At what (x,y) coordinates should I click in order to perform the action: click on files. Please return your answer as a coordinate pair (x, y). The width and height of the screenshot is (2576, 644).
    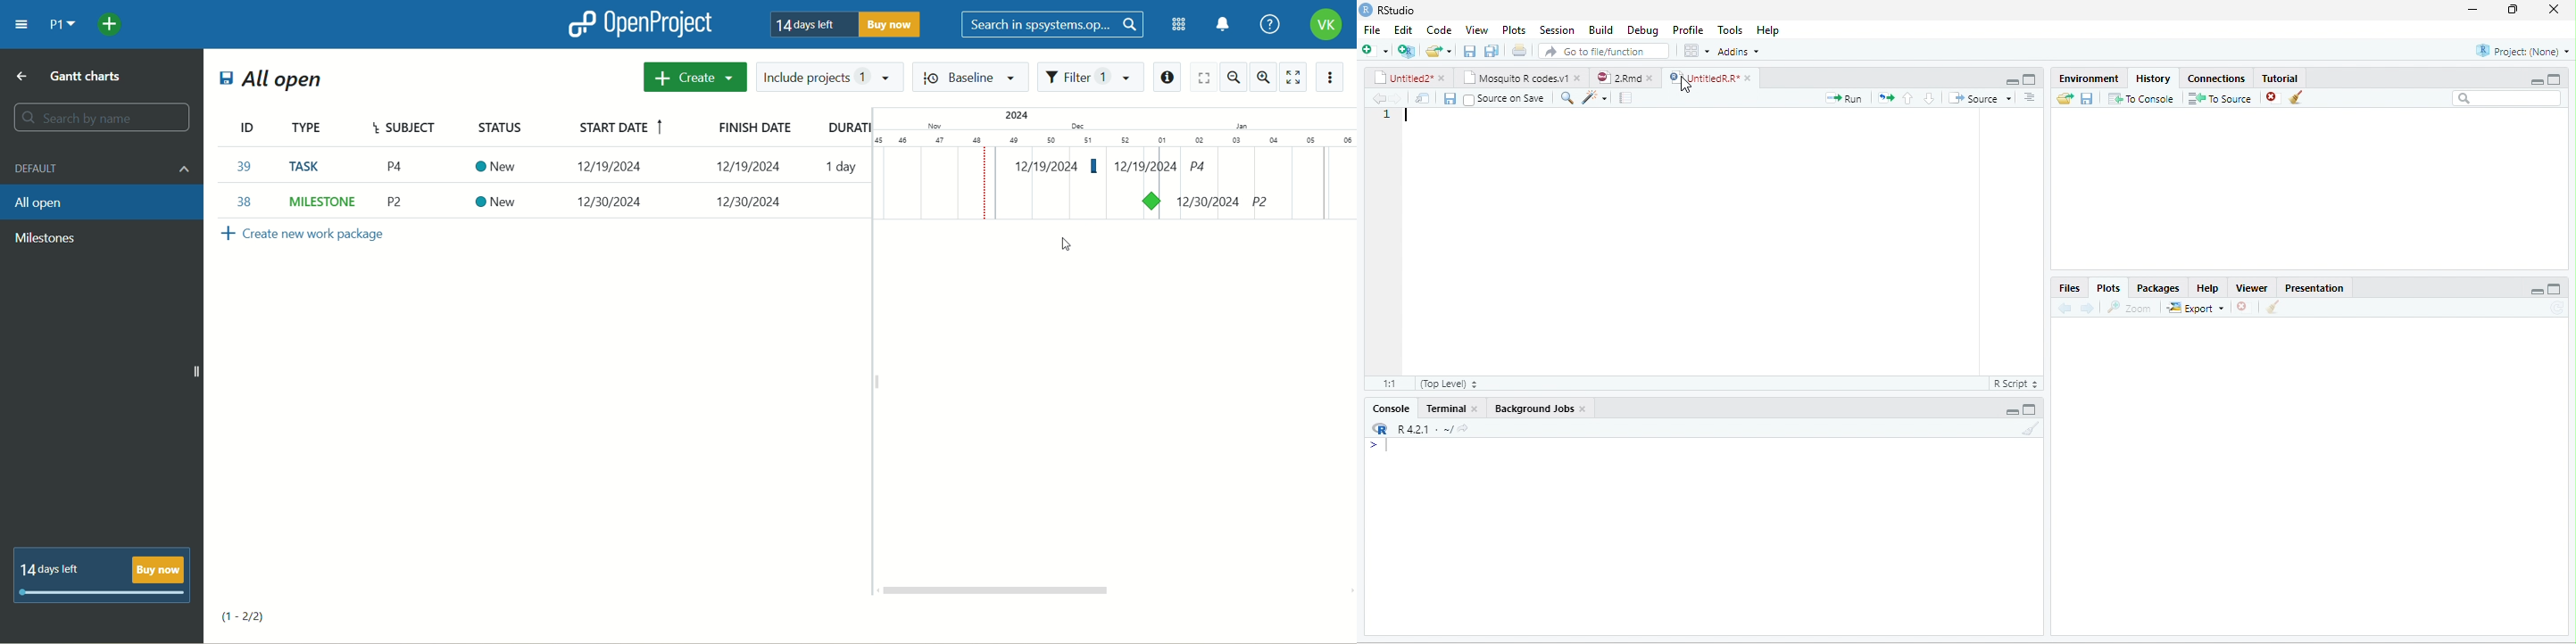
    Looking at the image, I should click on (1418, 96).